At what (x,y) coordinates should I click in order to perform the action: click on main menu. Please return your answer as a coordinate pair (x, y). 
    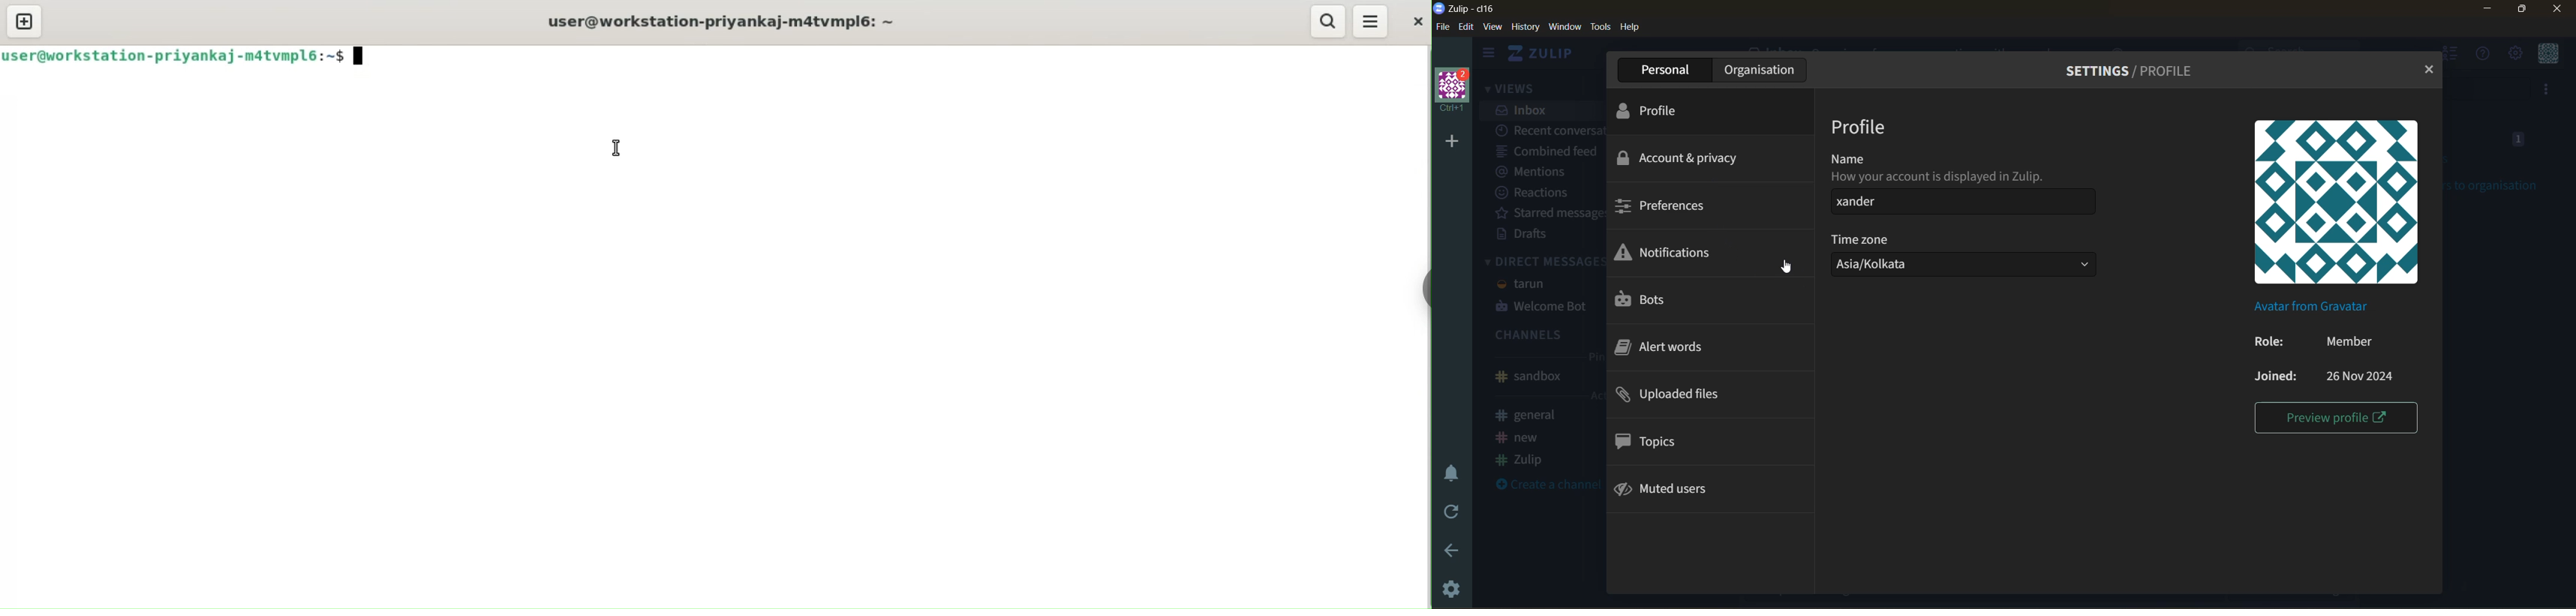
    Looking at the image, I should click on (2518, 53).